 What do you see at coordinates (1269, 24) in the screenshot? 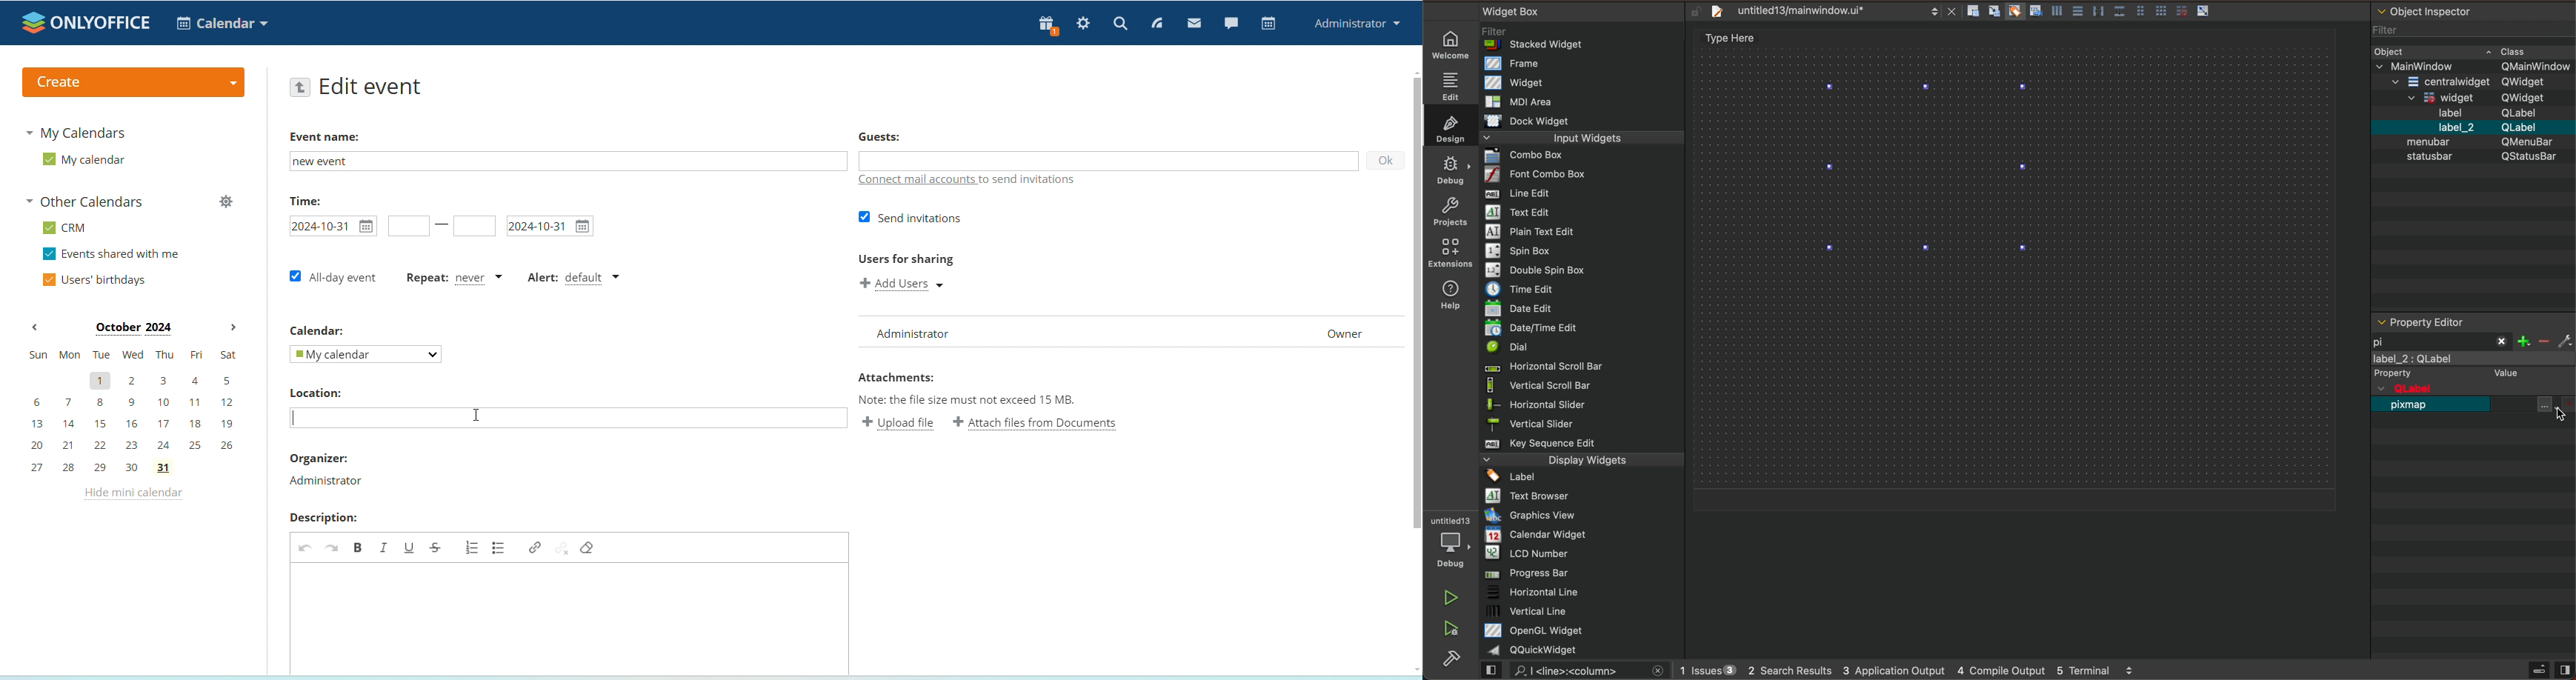
I see `calendar` at bounding box center [1269, 24].